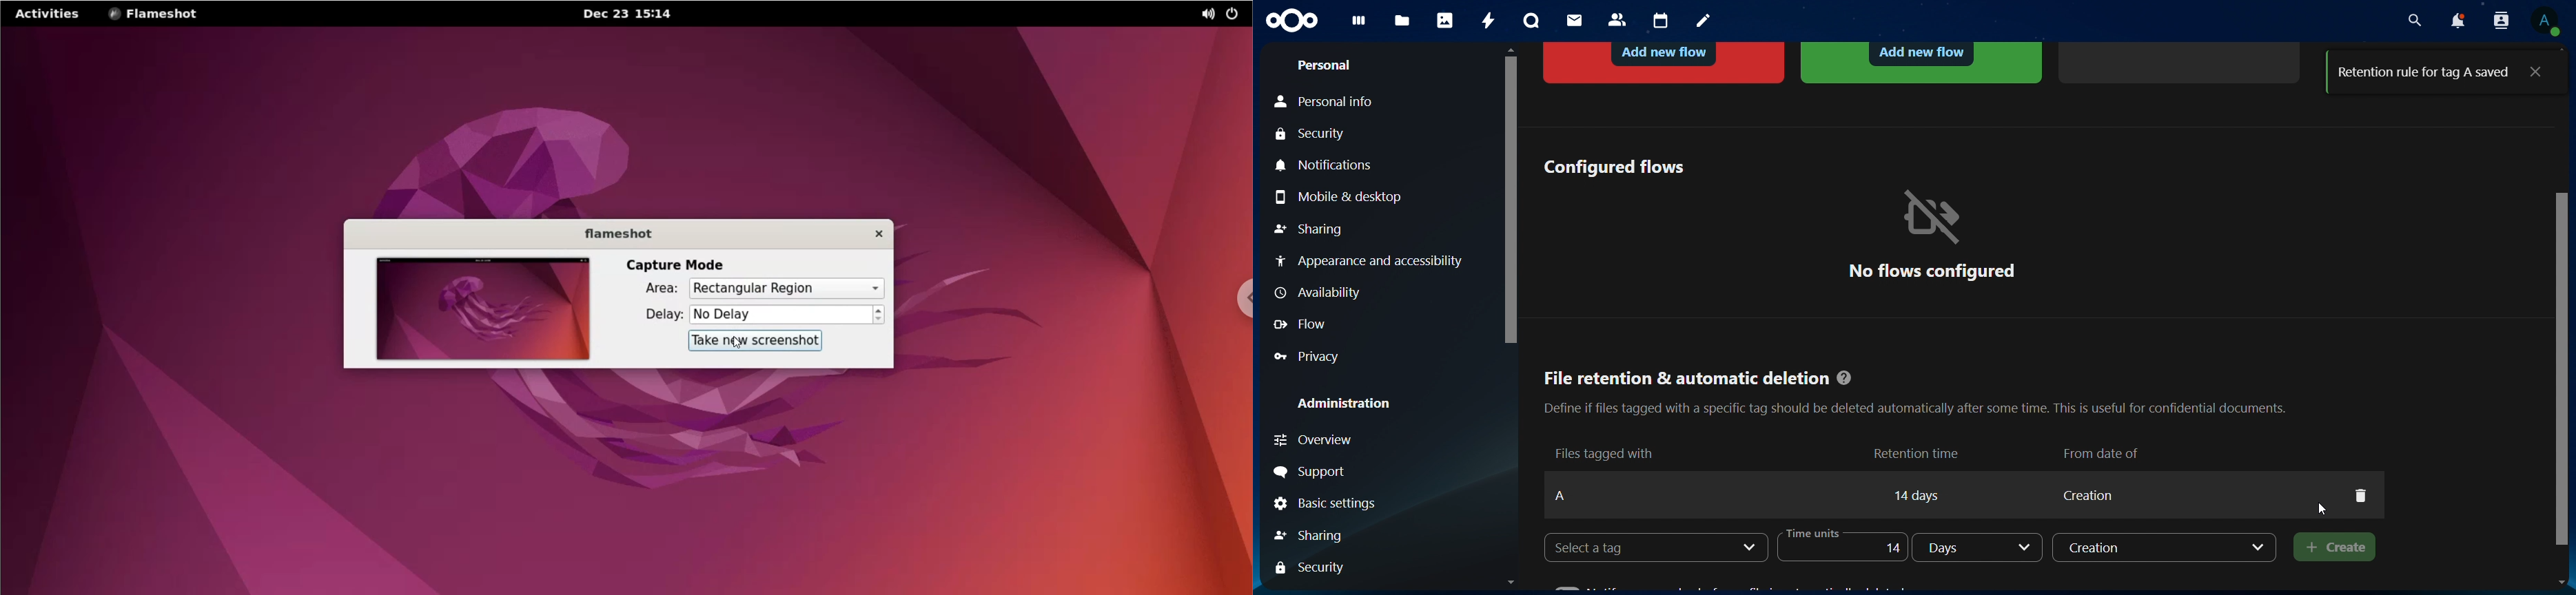 Image resolution: width=2576 pixels, height=616 pixels. I want to click on days, so click(1981, 548).